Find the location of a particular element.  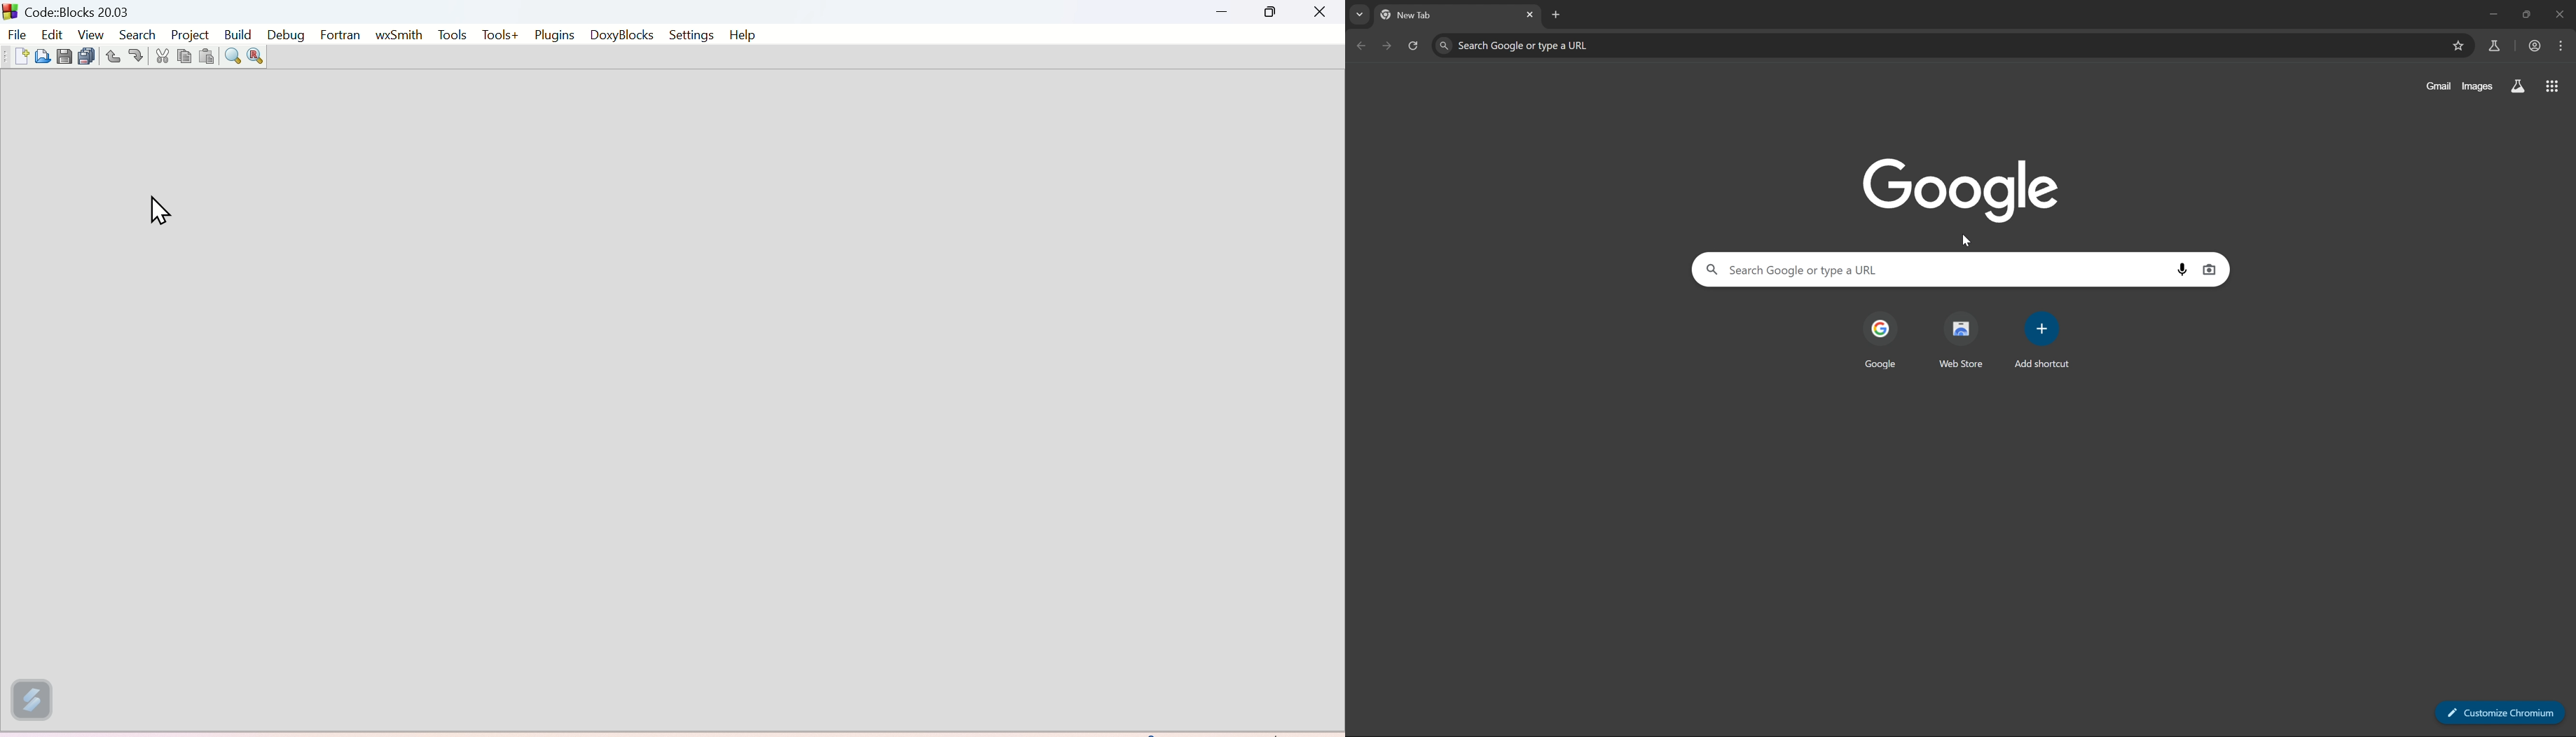

Project is located at coordinates (187, 34).